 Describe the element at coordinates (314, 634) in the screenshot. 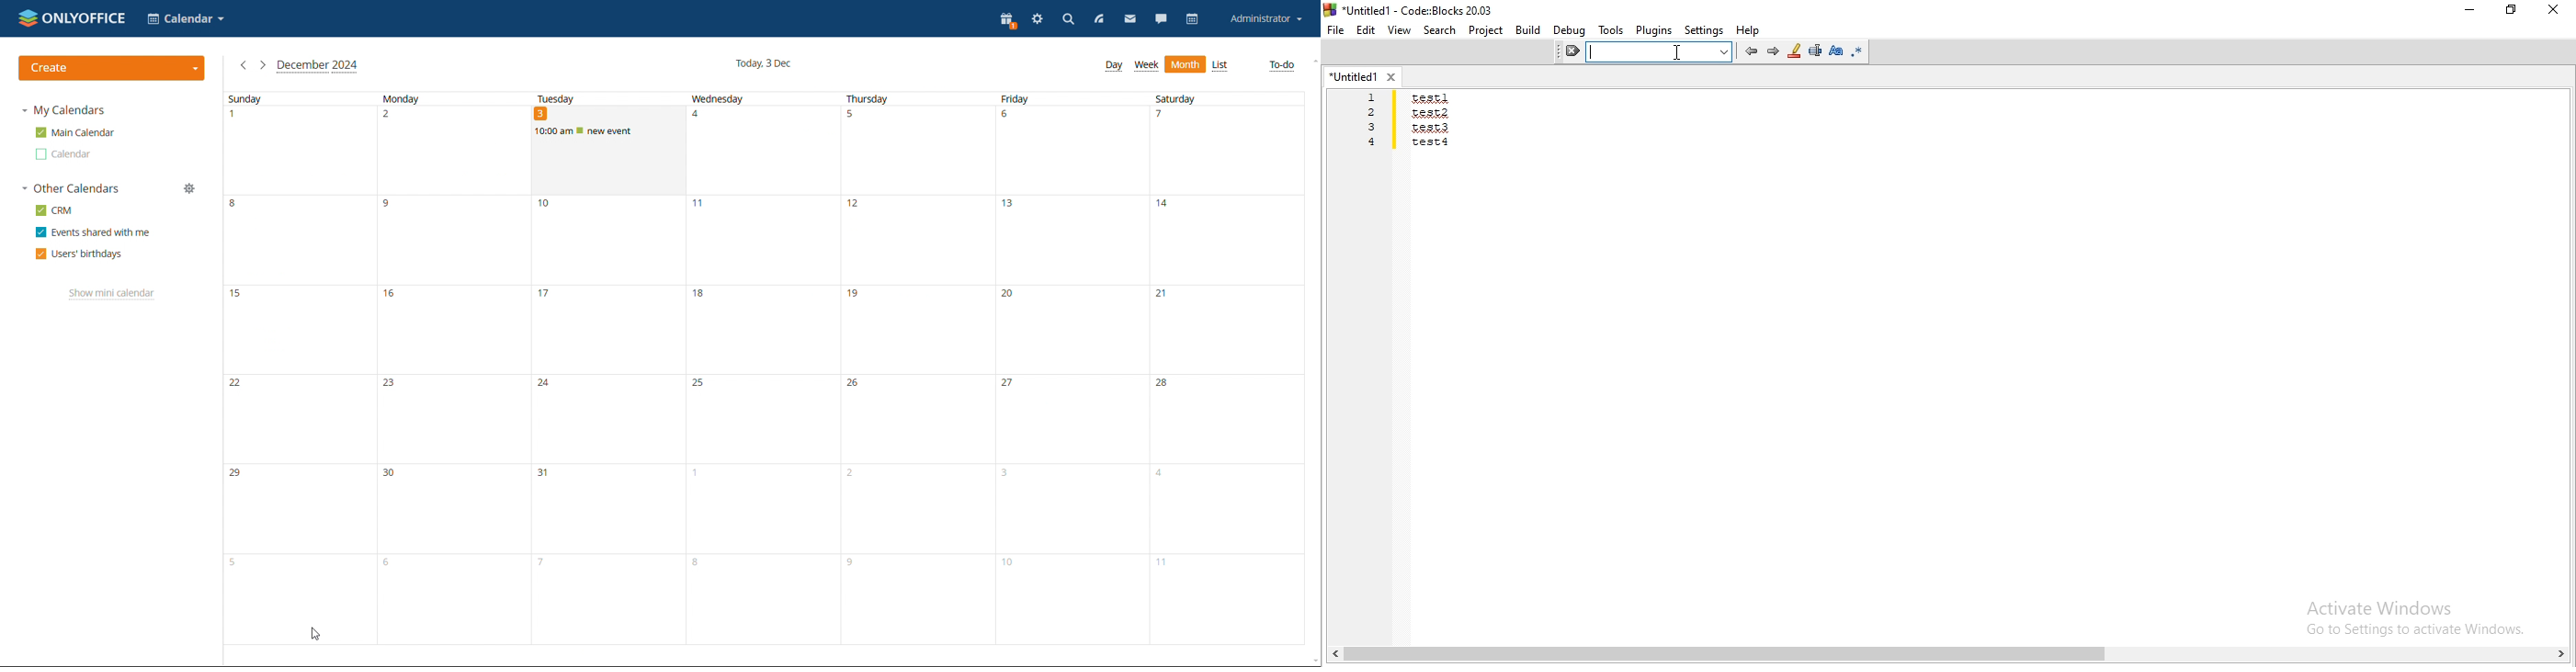

I see `cursor` at that location.